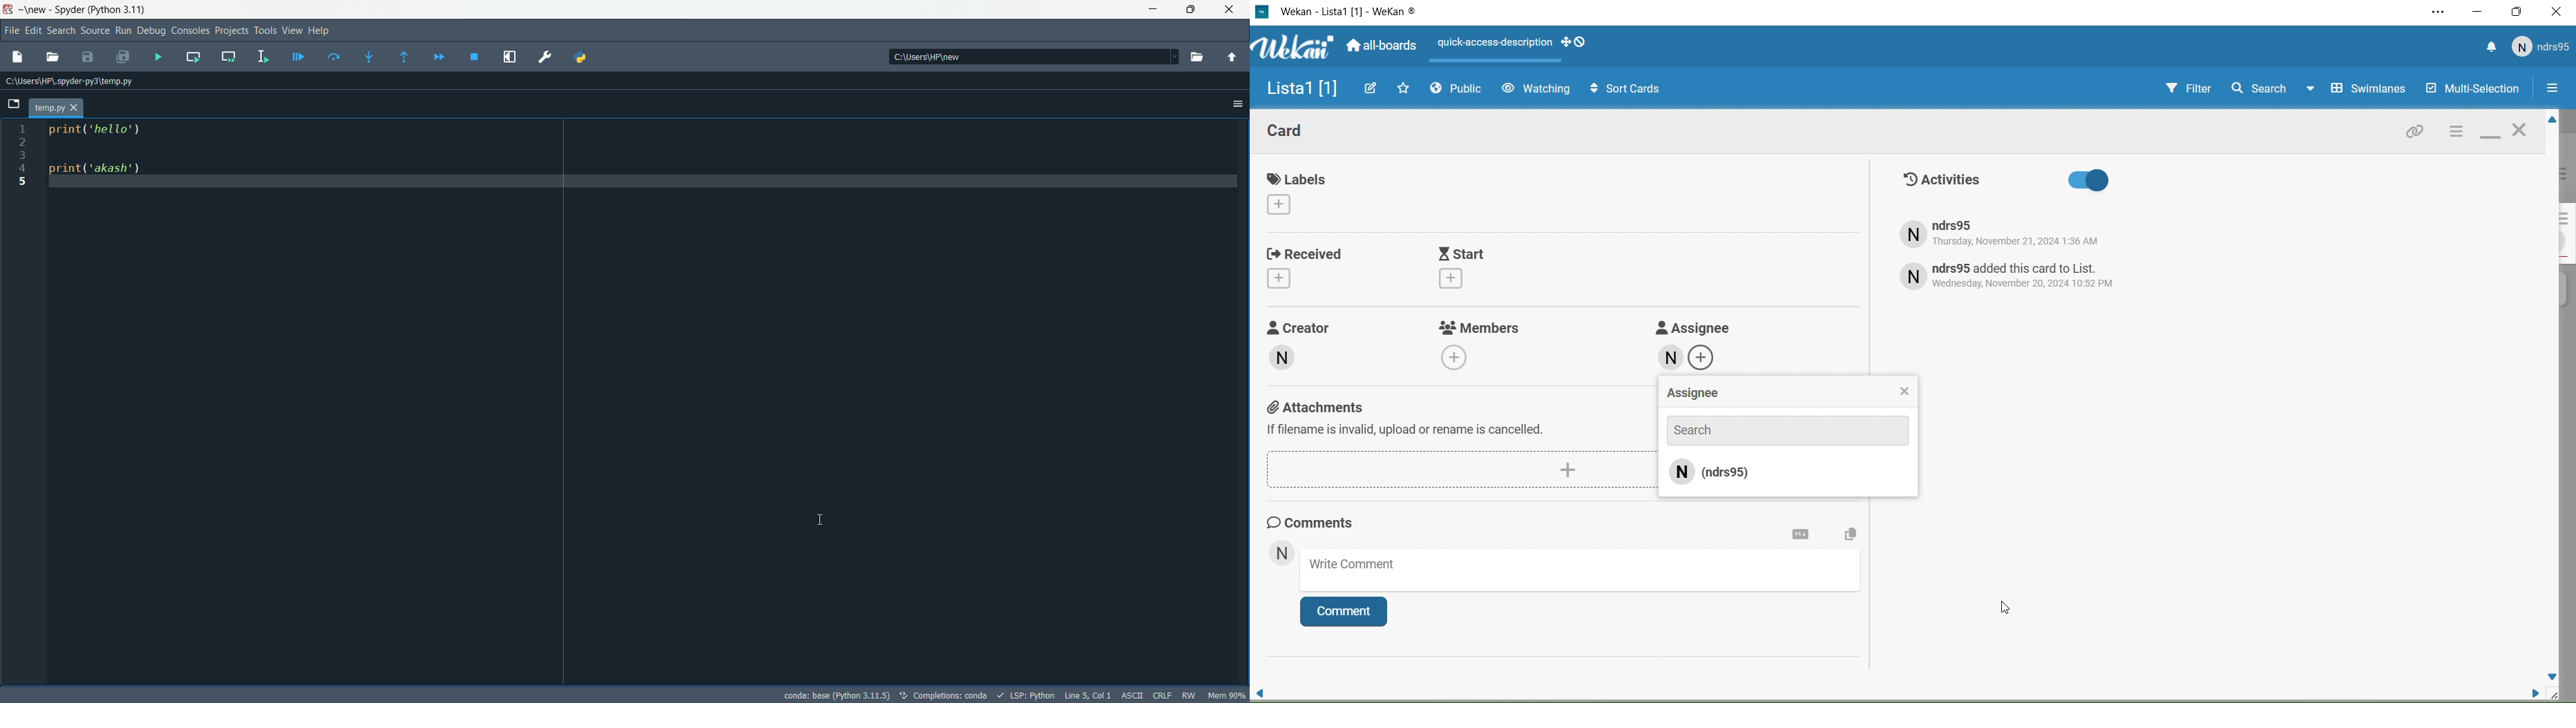 This screenshot has width=2576, height=728. What do you see at coordinates (14, 104) in the screenshot?
I see `browse tabs` at bounding box center [14, 104].